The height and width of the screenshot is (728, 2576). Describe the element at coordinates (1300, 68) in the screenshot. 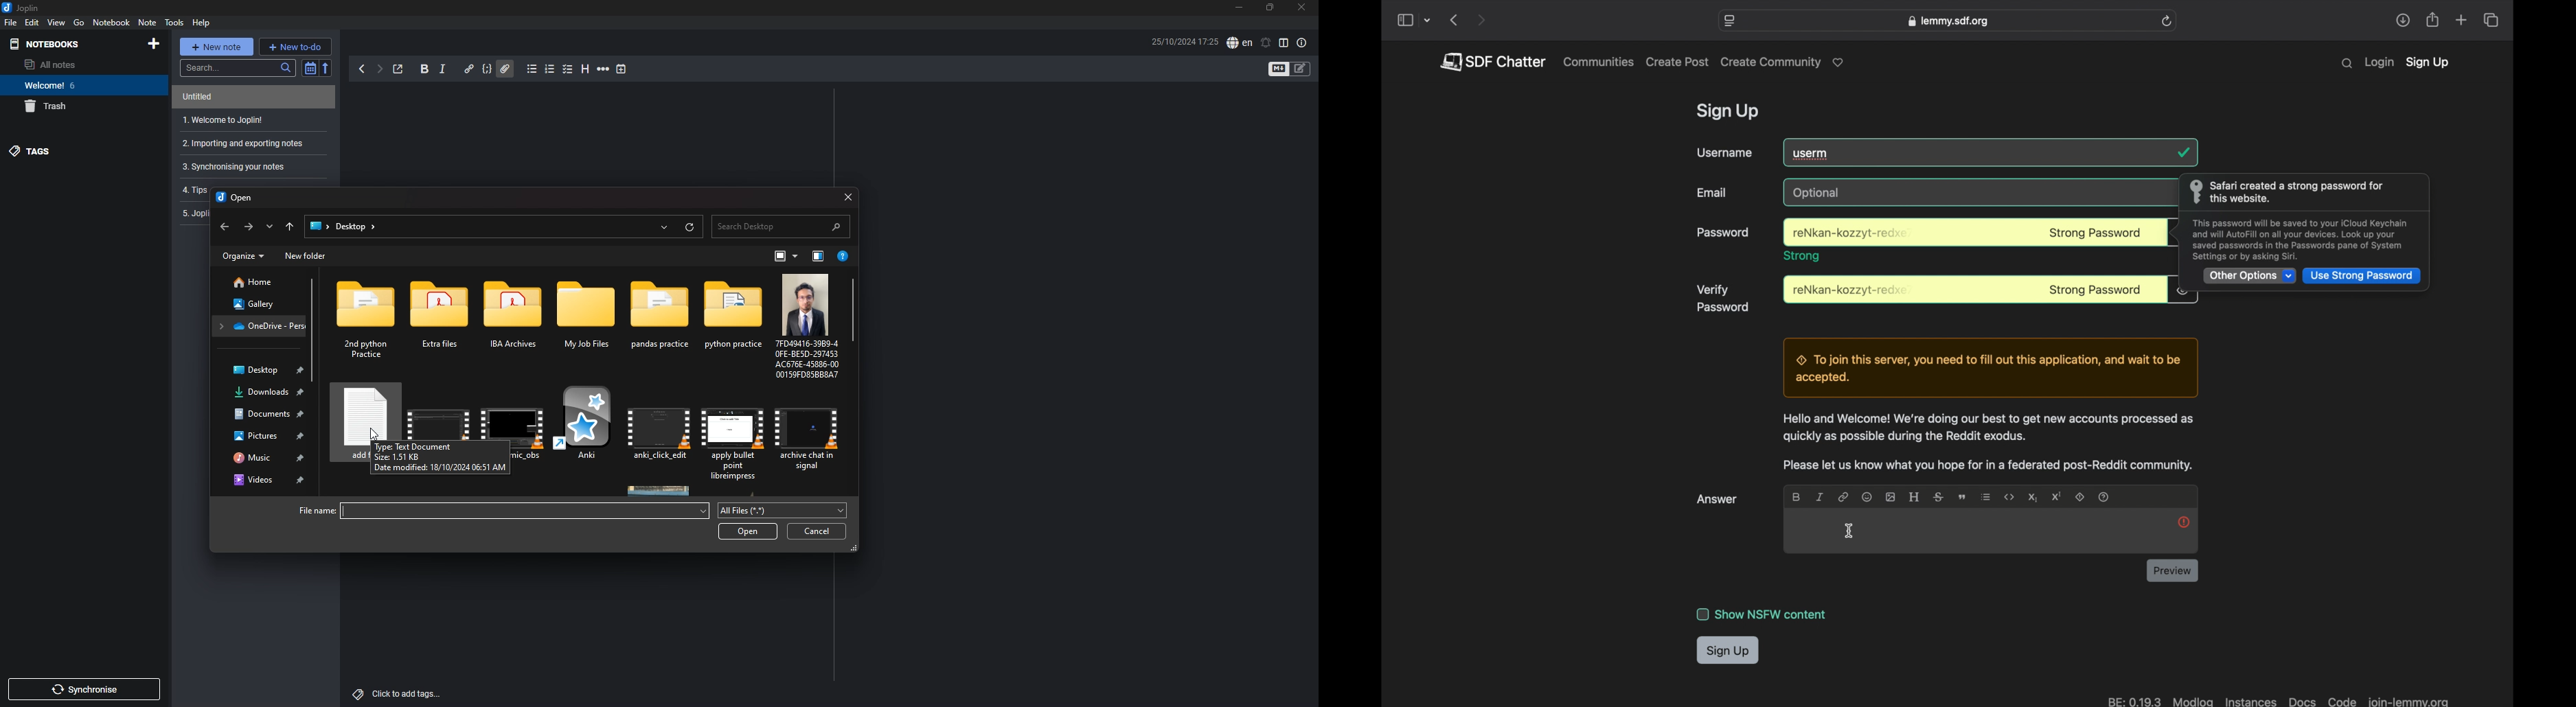

I see `toggle editors` at that location.